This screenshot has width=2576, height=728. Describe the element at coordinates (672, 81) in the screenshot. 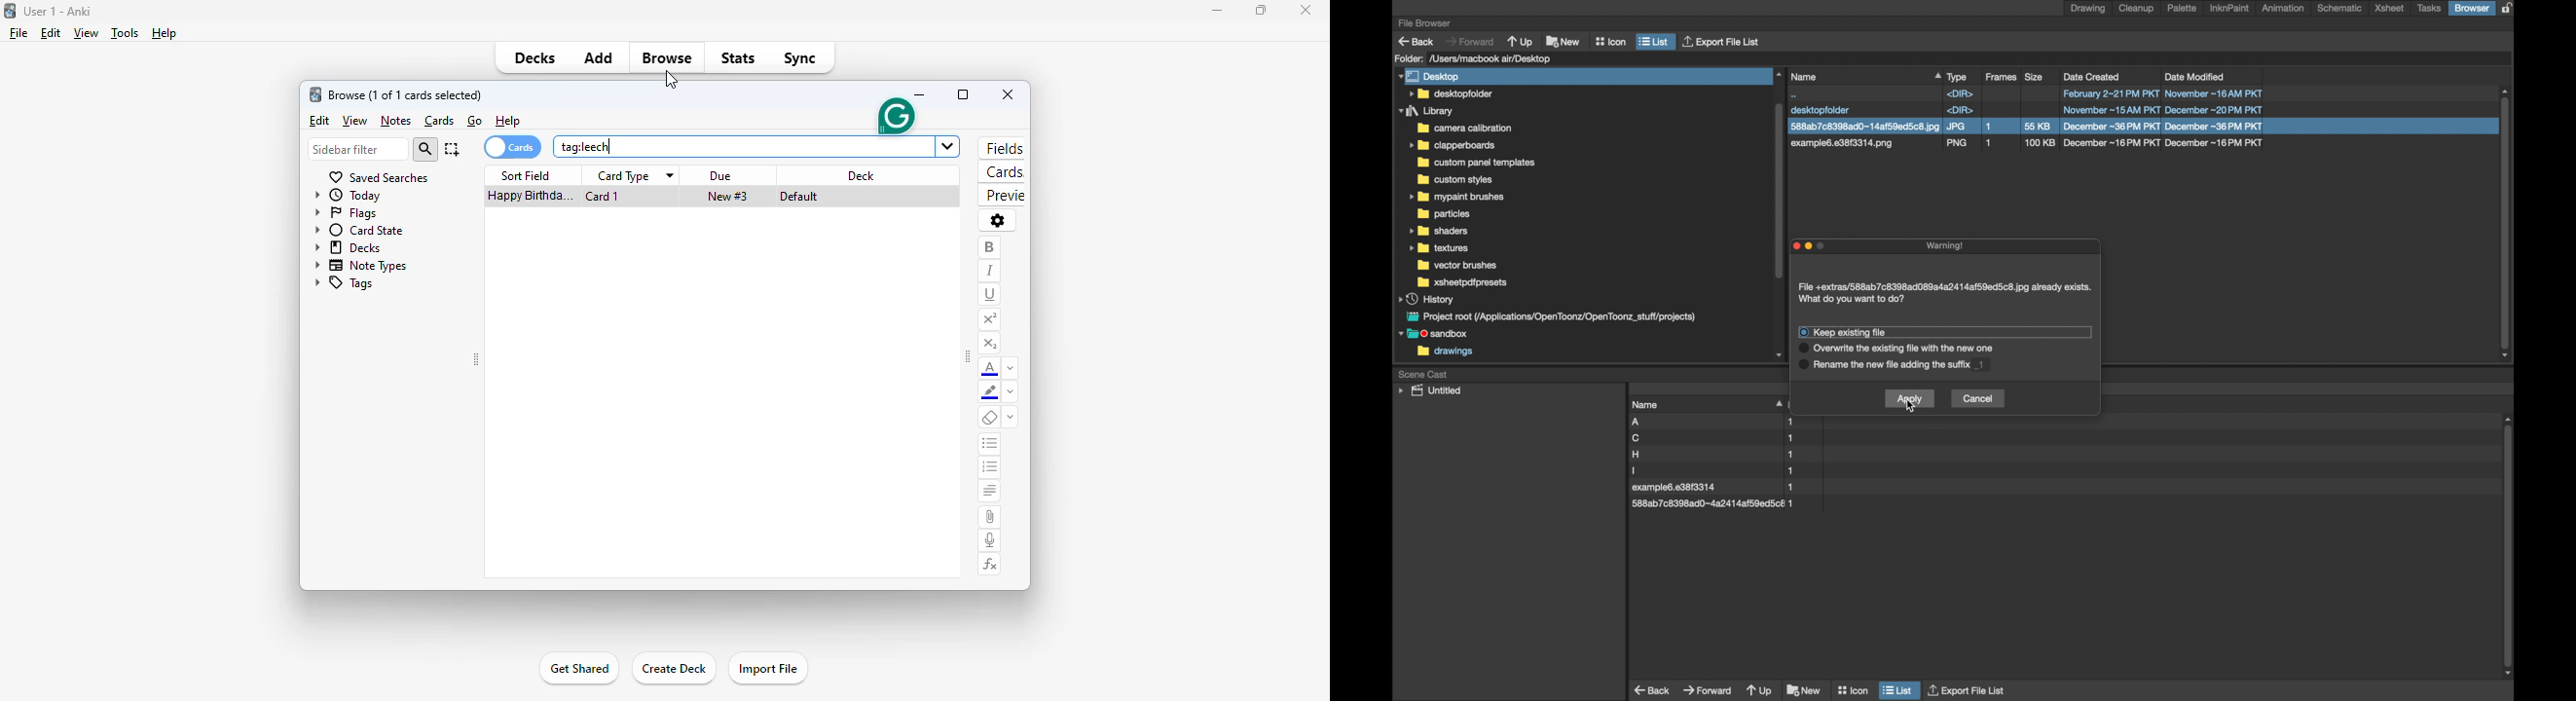

I see `cursor` at that location.